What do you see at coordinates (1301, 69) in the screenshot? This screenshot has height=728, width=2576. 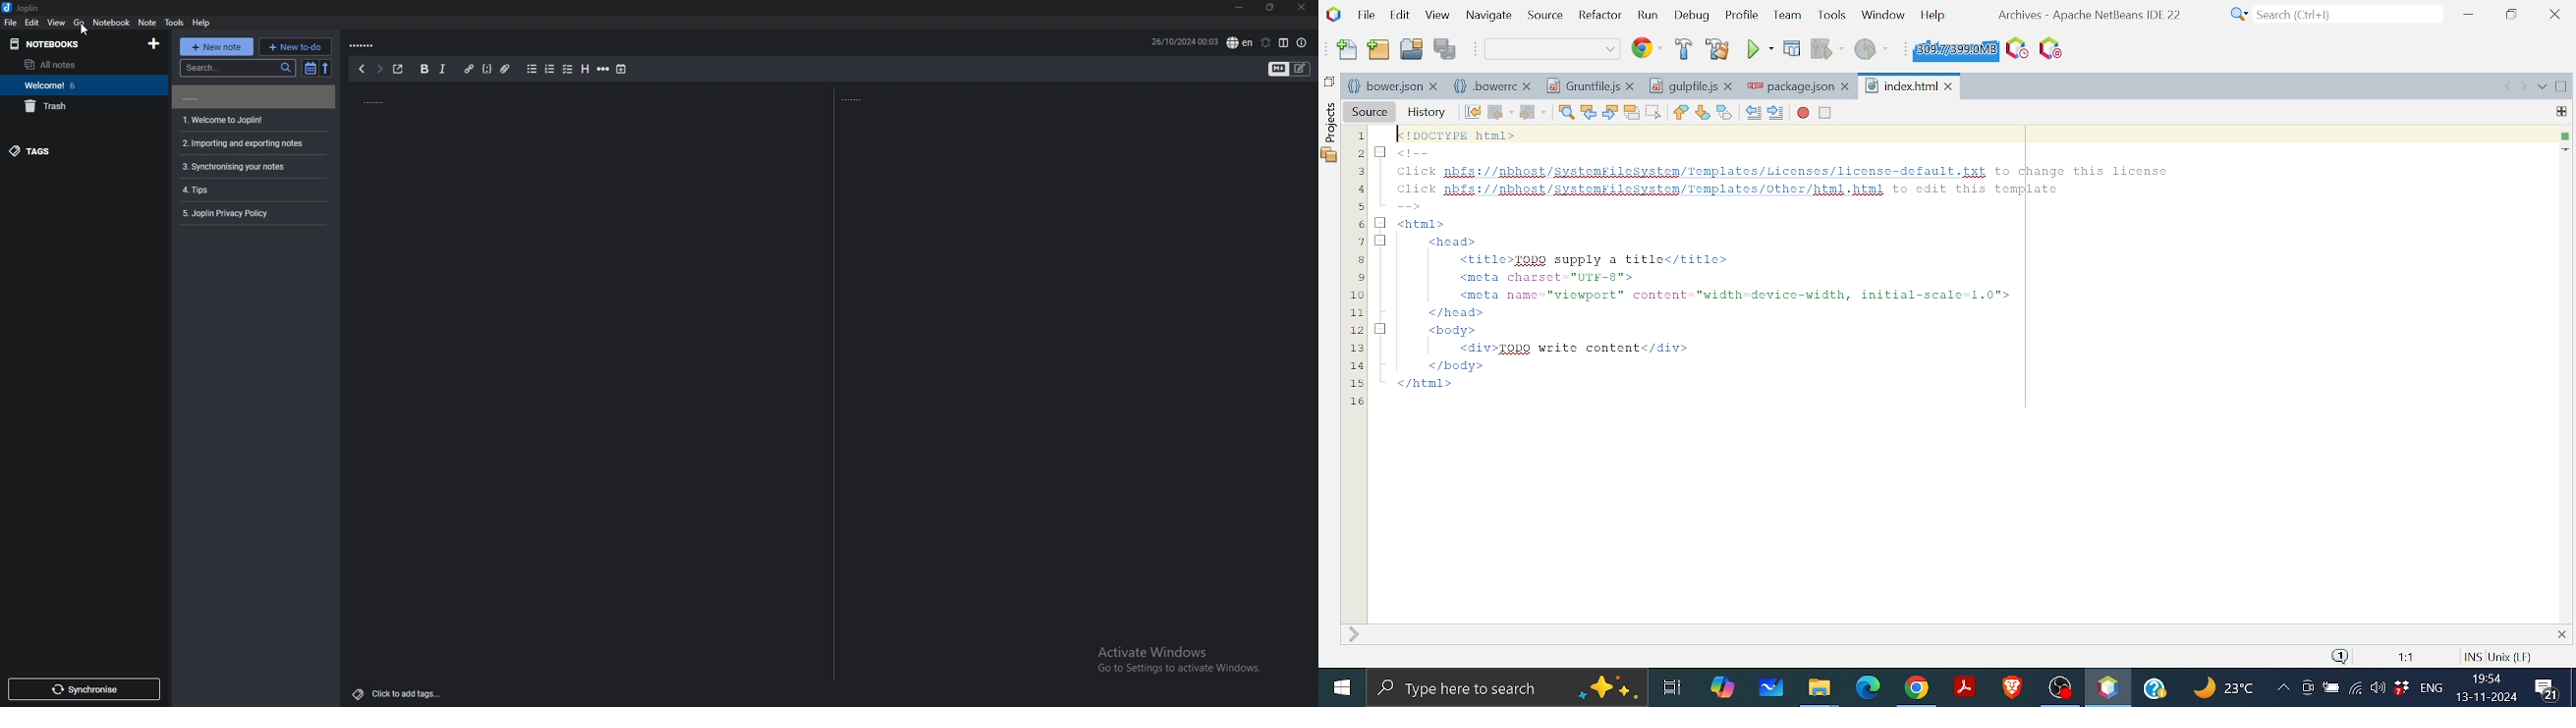 I see `toggle editors` at bounding box center [1301, 69].